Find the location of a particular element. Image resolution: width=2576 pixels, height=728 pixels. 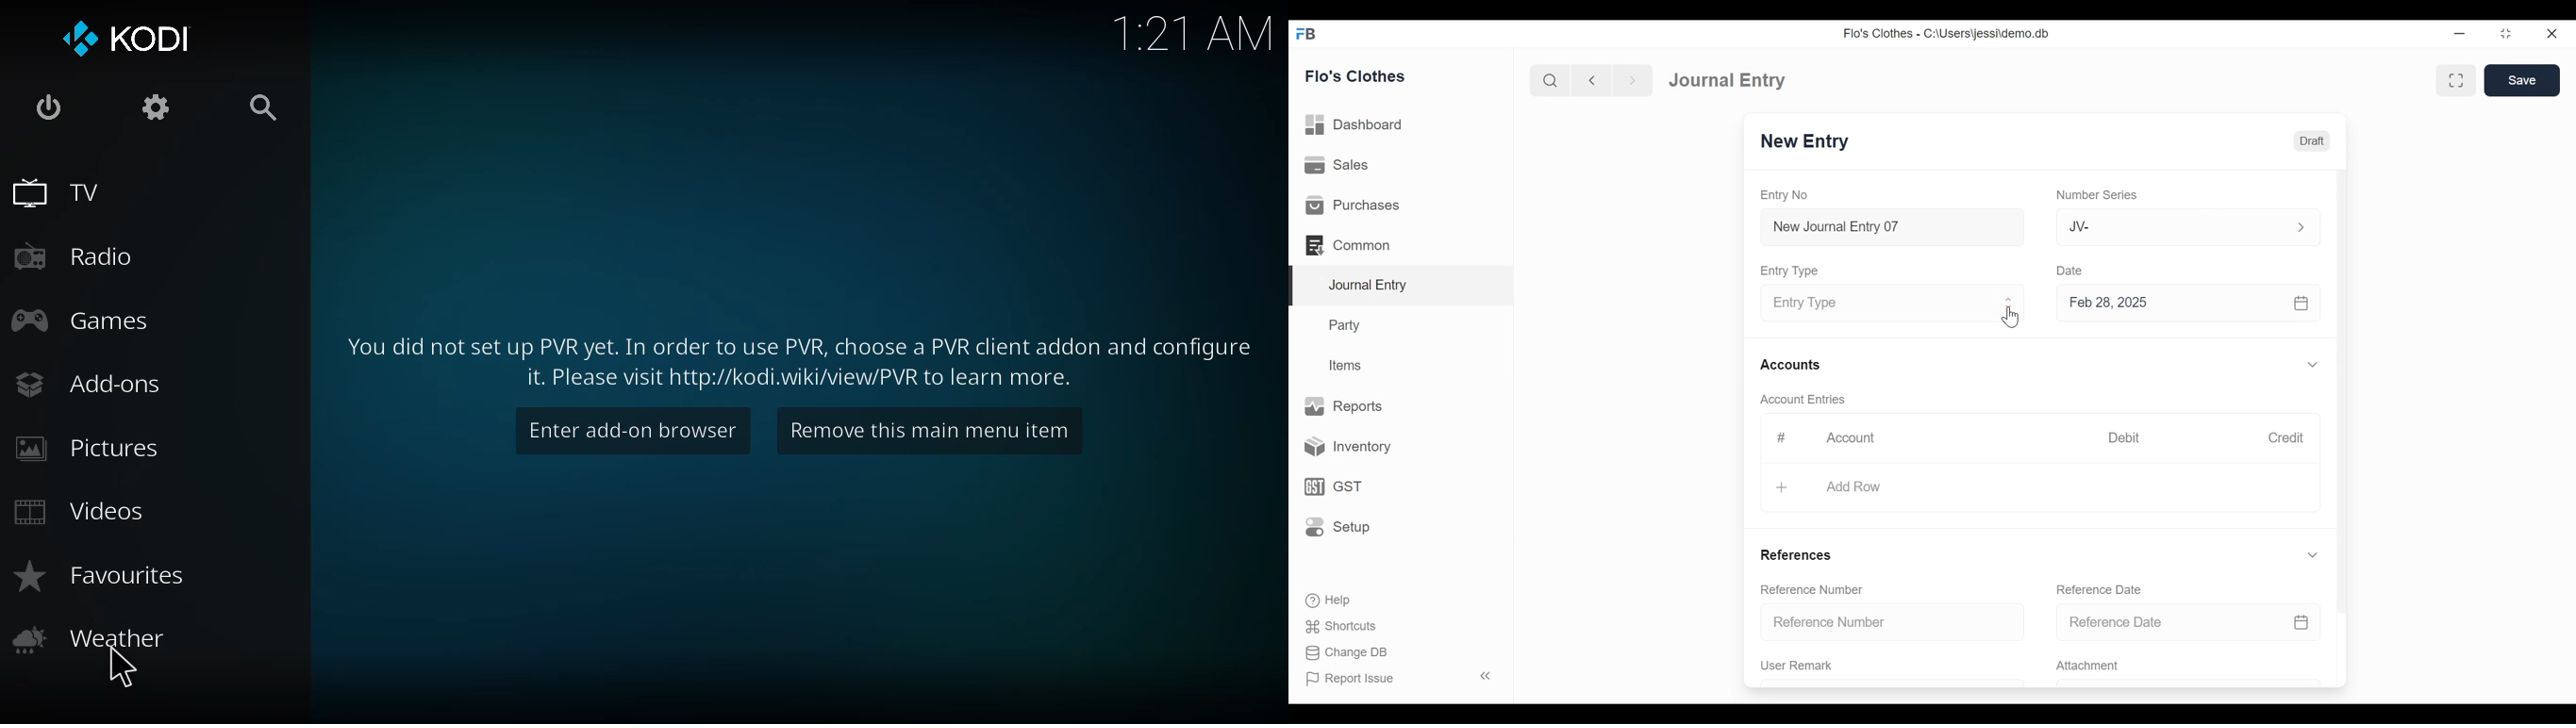

Common is located at coordinates (1350, 245).